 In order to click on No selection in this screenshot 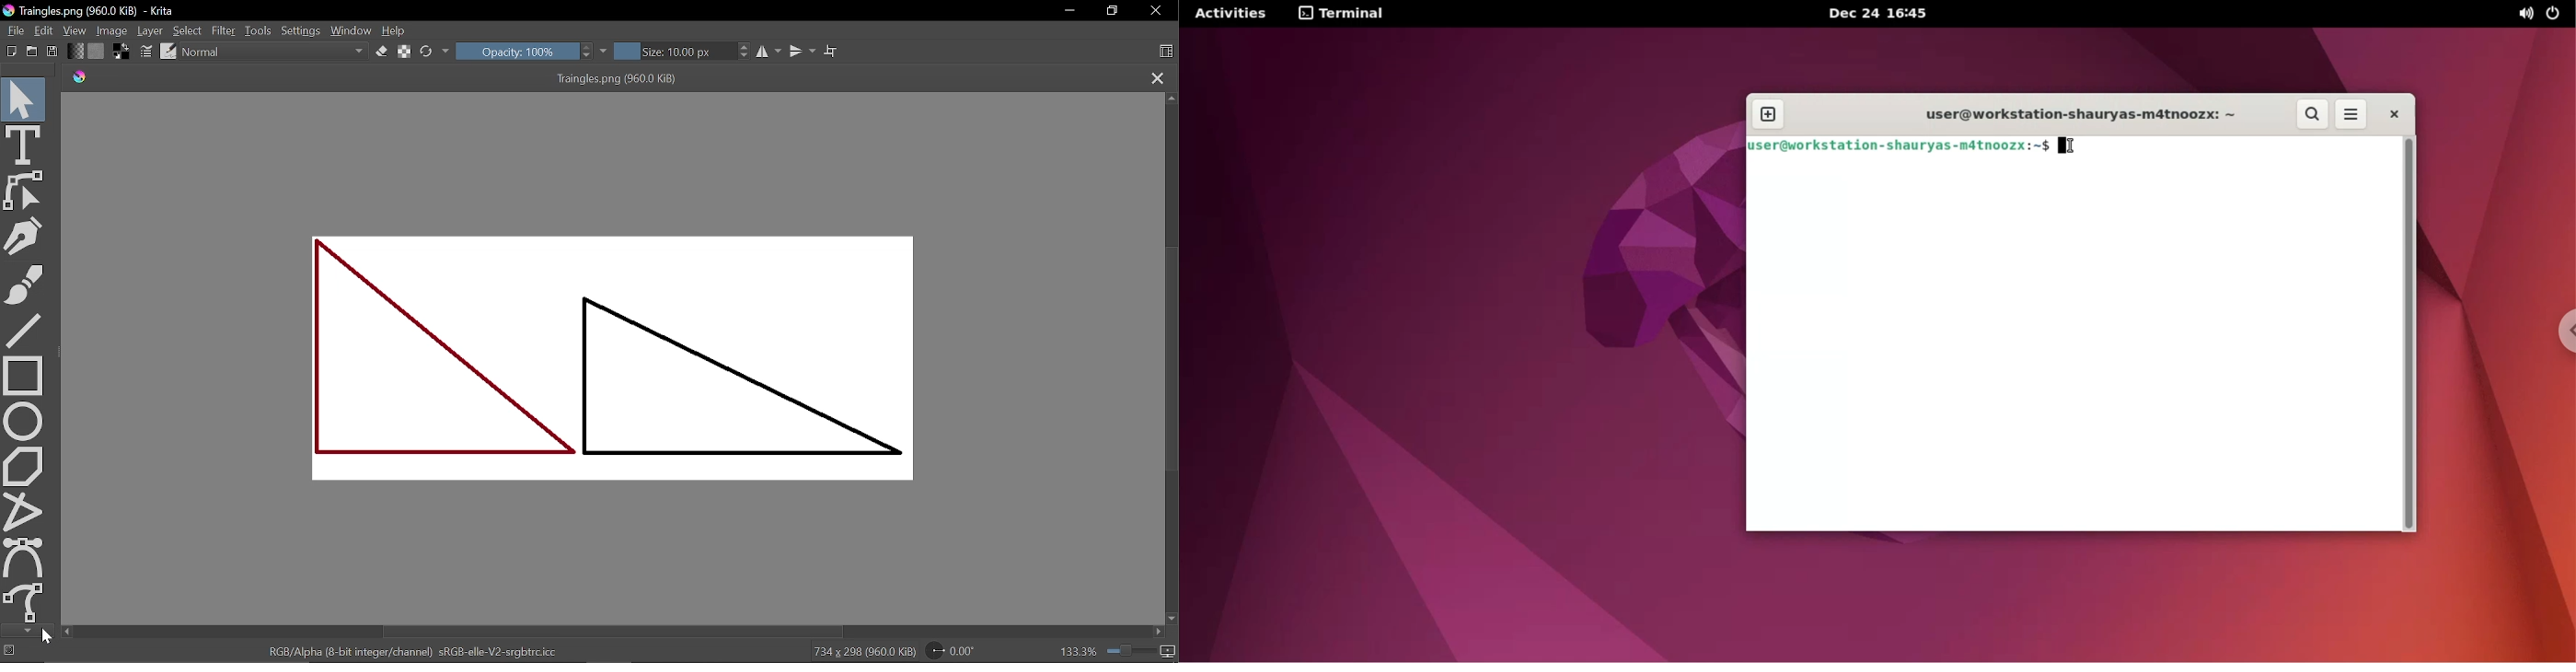, I will do `click(13, 651)`.